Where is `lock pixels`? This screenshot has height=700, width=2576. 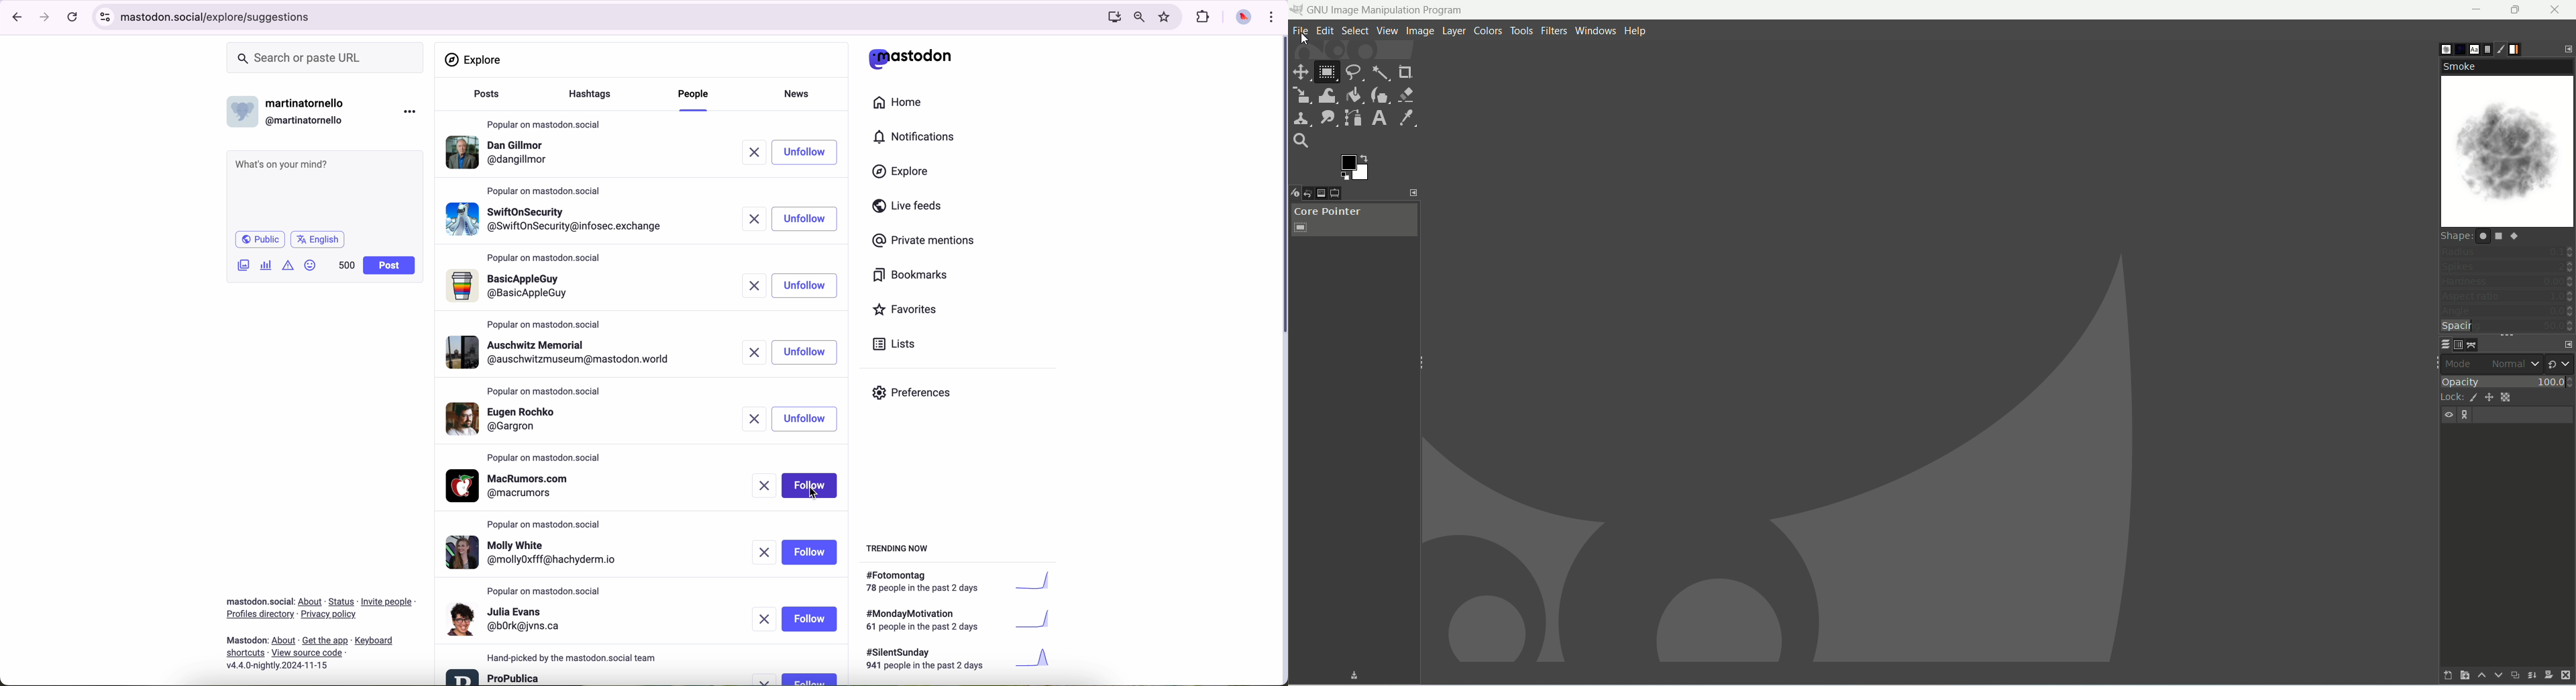 lock pixels is located at coordinates (2472, 398).